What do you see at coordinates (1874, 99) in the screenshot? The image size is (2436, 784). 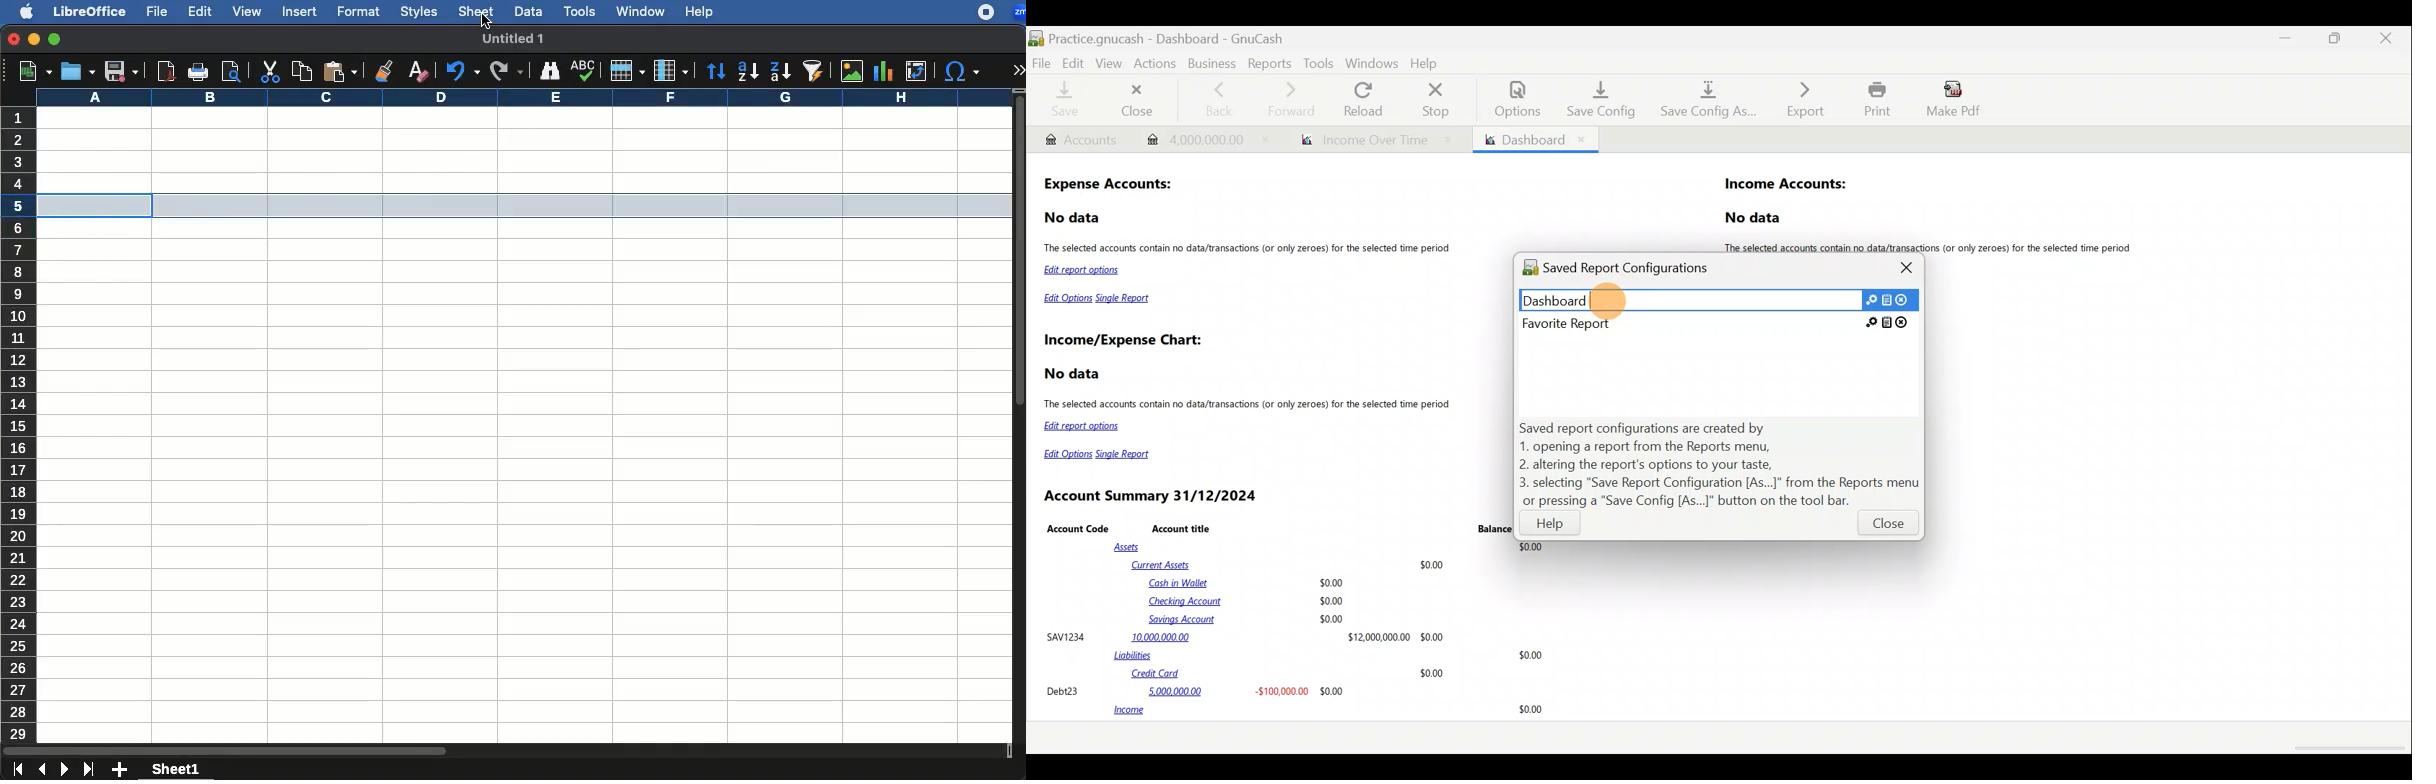 I see `Print` at bounding box center [1874, 99].